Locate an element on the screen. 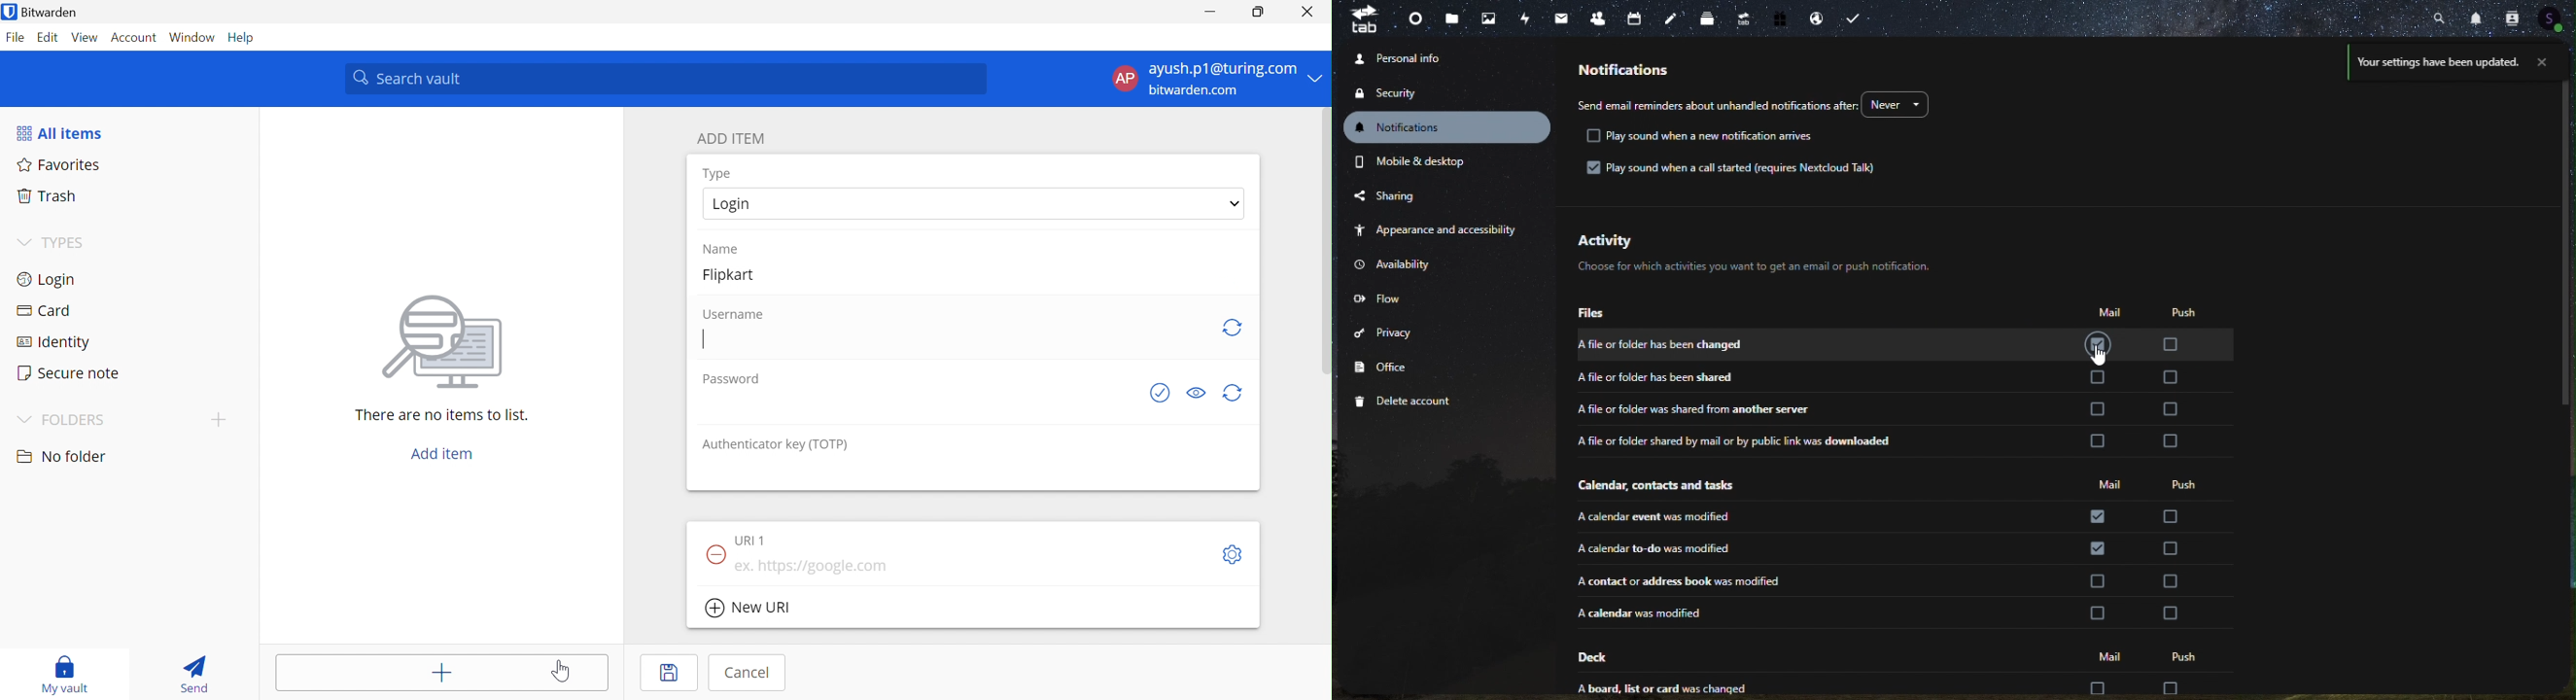 The height and width of the screenshot is (700, 2576). Cancel is located at coordinates (748, 672).